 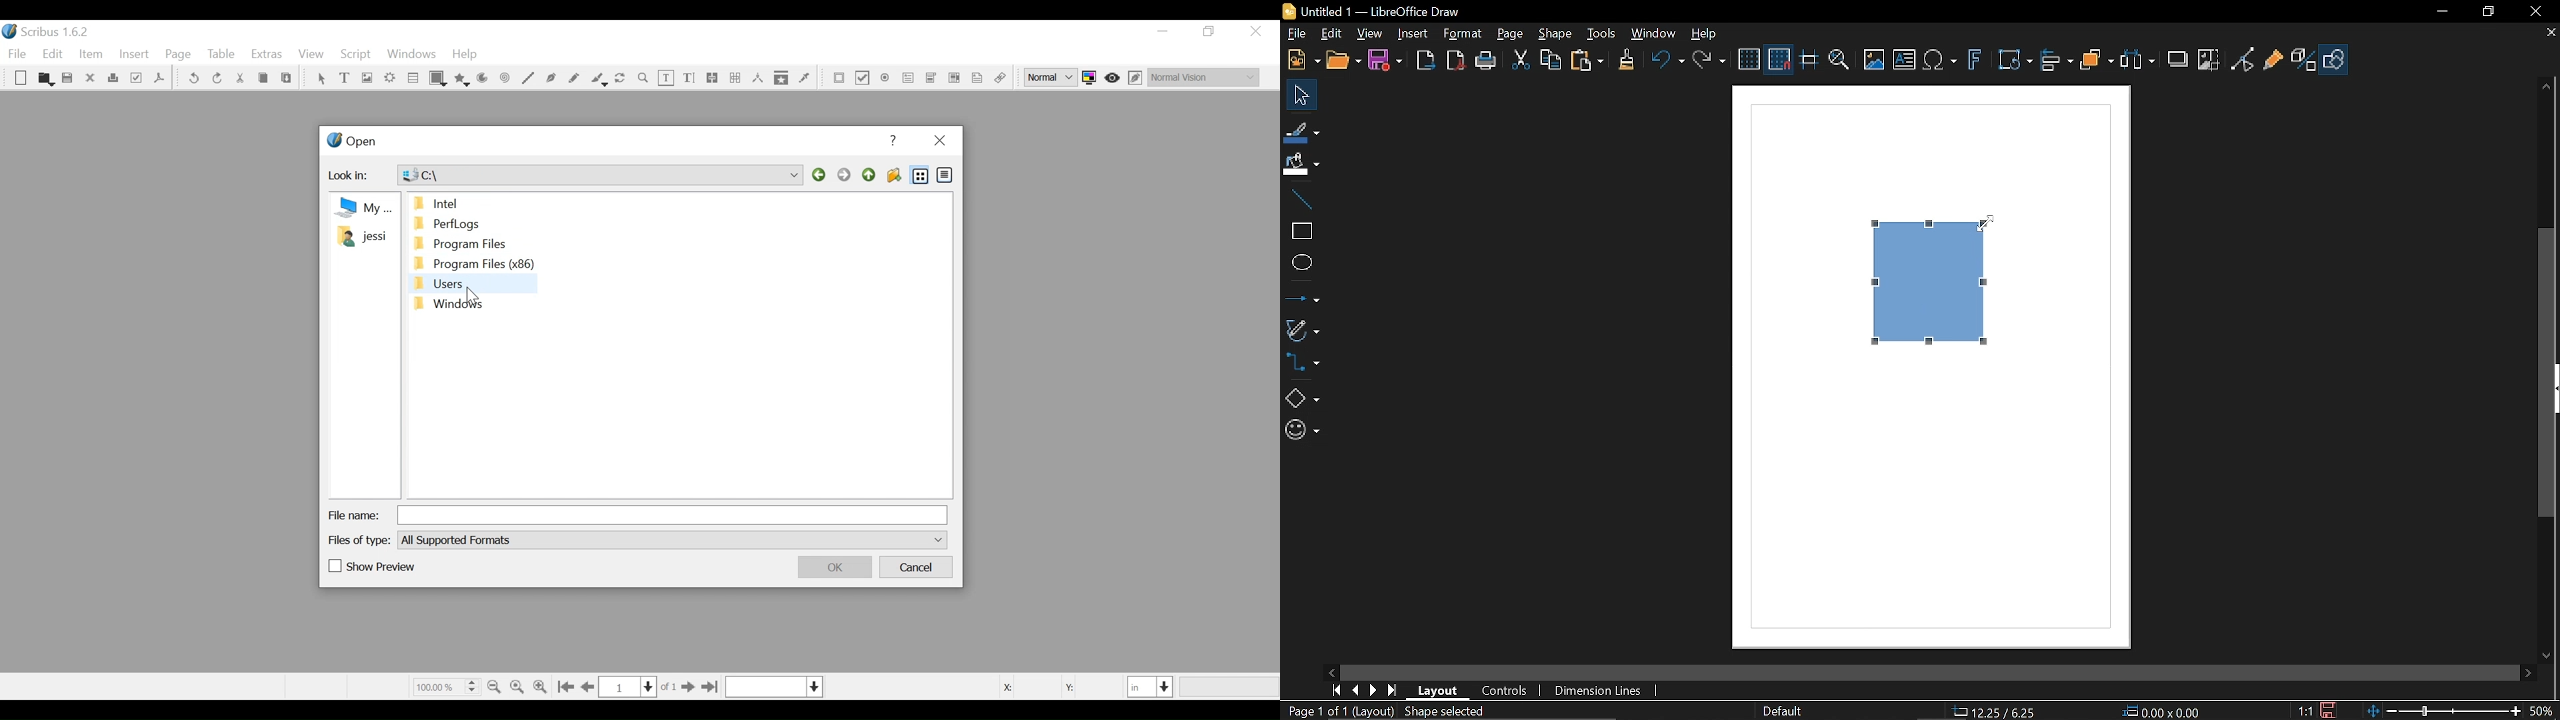 What do you see at coordinates (931, 78) in the screenshot?
I see `PDF List Box` at bounding box center [931, 78].